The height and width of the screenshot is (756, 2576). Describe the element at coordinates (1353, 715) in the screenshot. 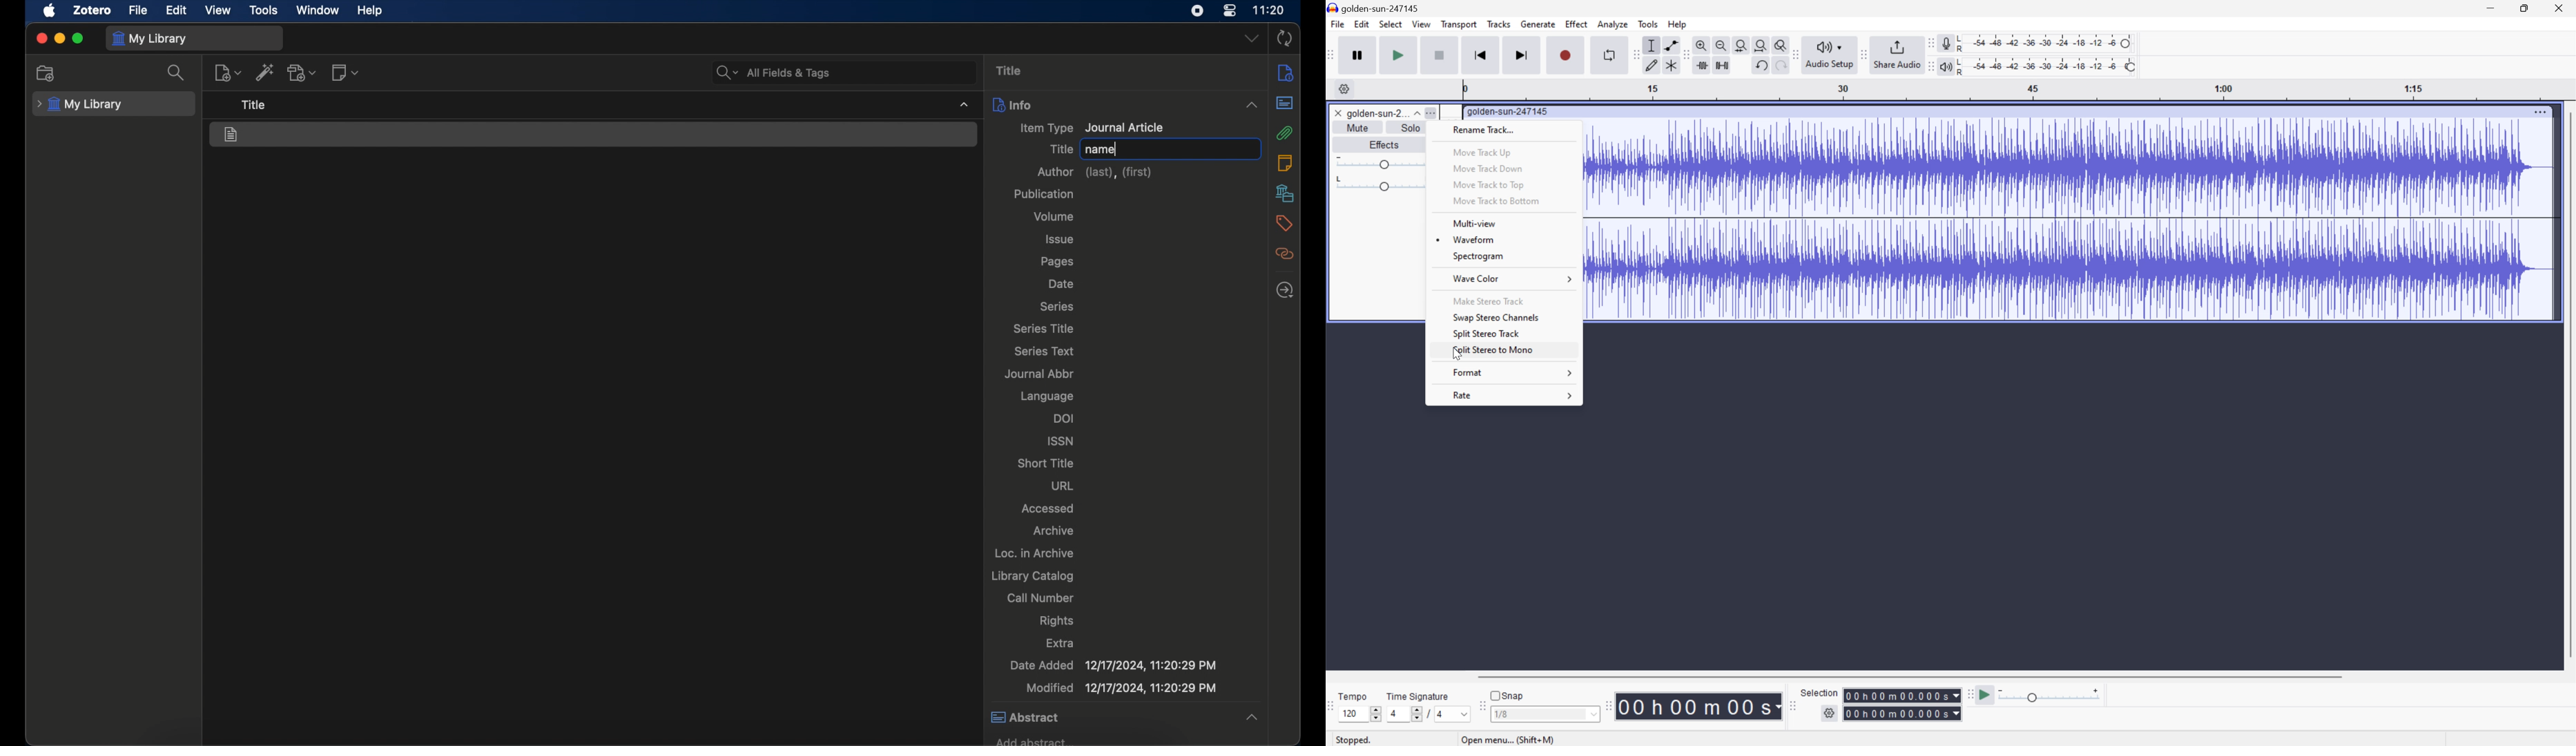

I see `120` at that location.